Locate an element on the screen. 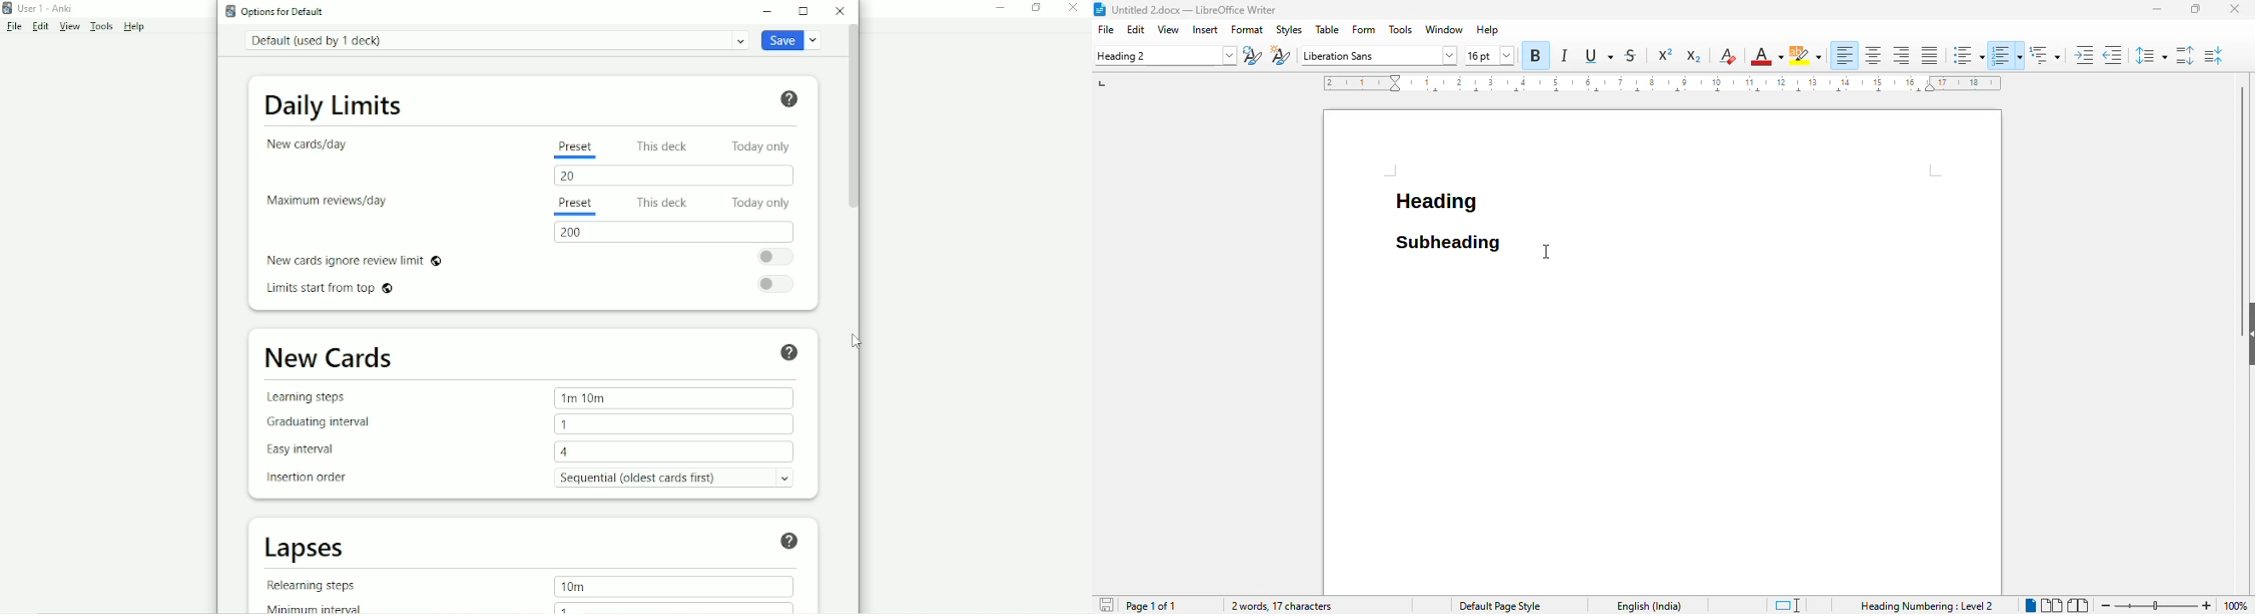 The height and width of the screenshot is (616, 2268). cursor is located at coordinates (1547, 252).